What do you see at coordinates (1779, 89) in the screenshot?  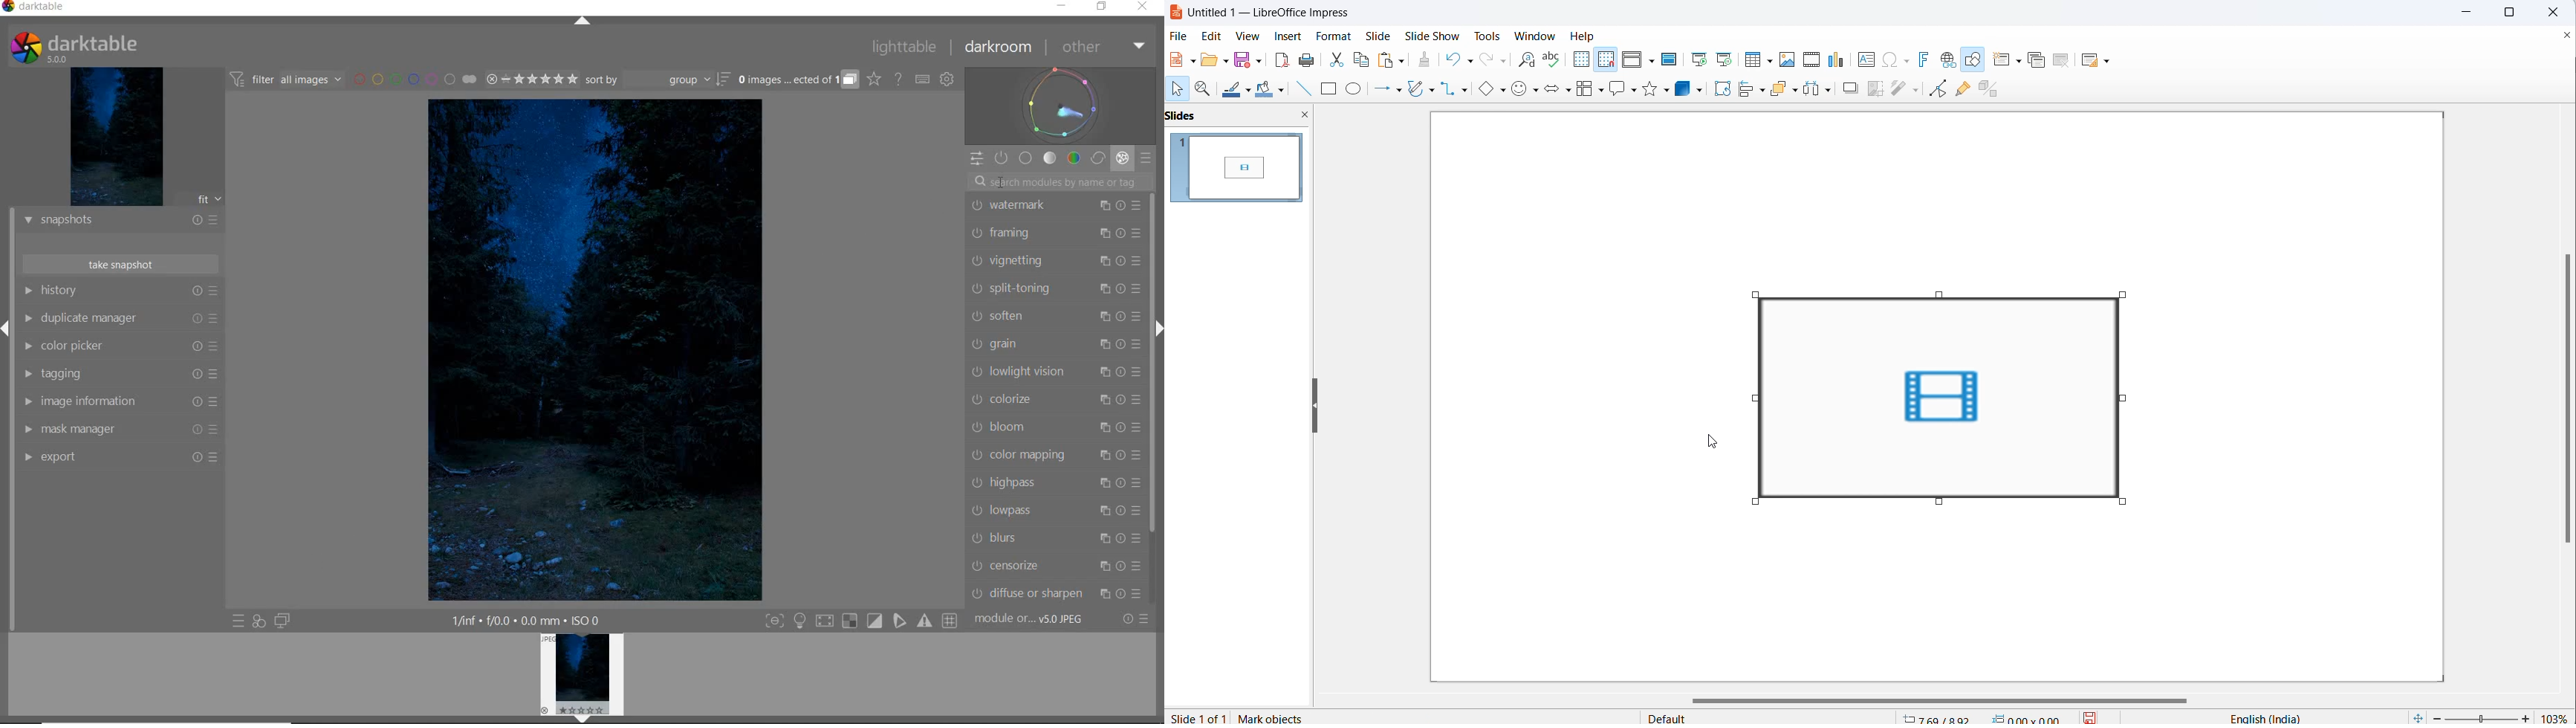 I see `arrange` at bounding box center [1779, 89].